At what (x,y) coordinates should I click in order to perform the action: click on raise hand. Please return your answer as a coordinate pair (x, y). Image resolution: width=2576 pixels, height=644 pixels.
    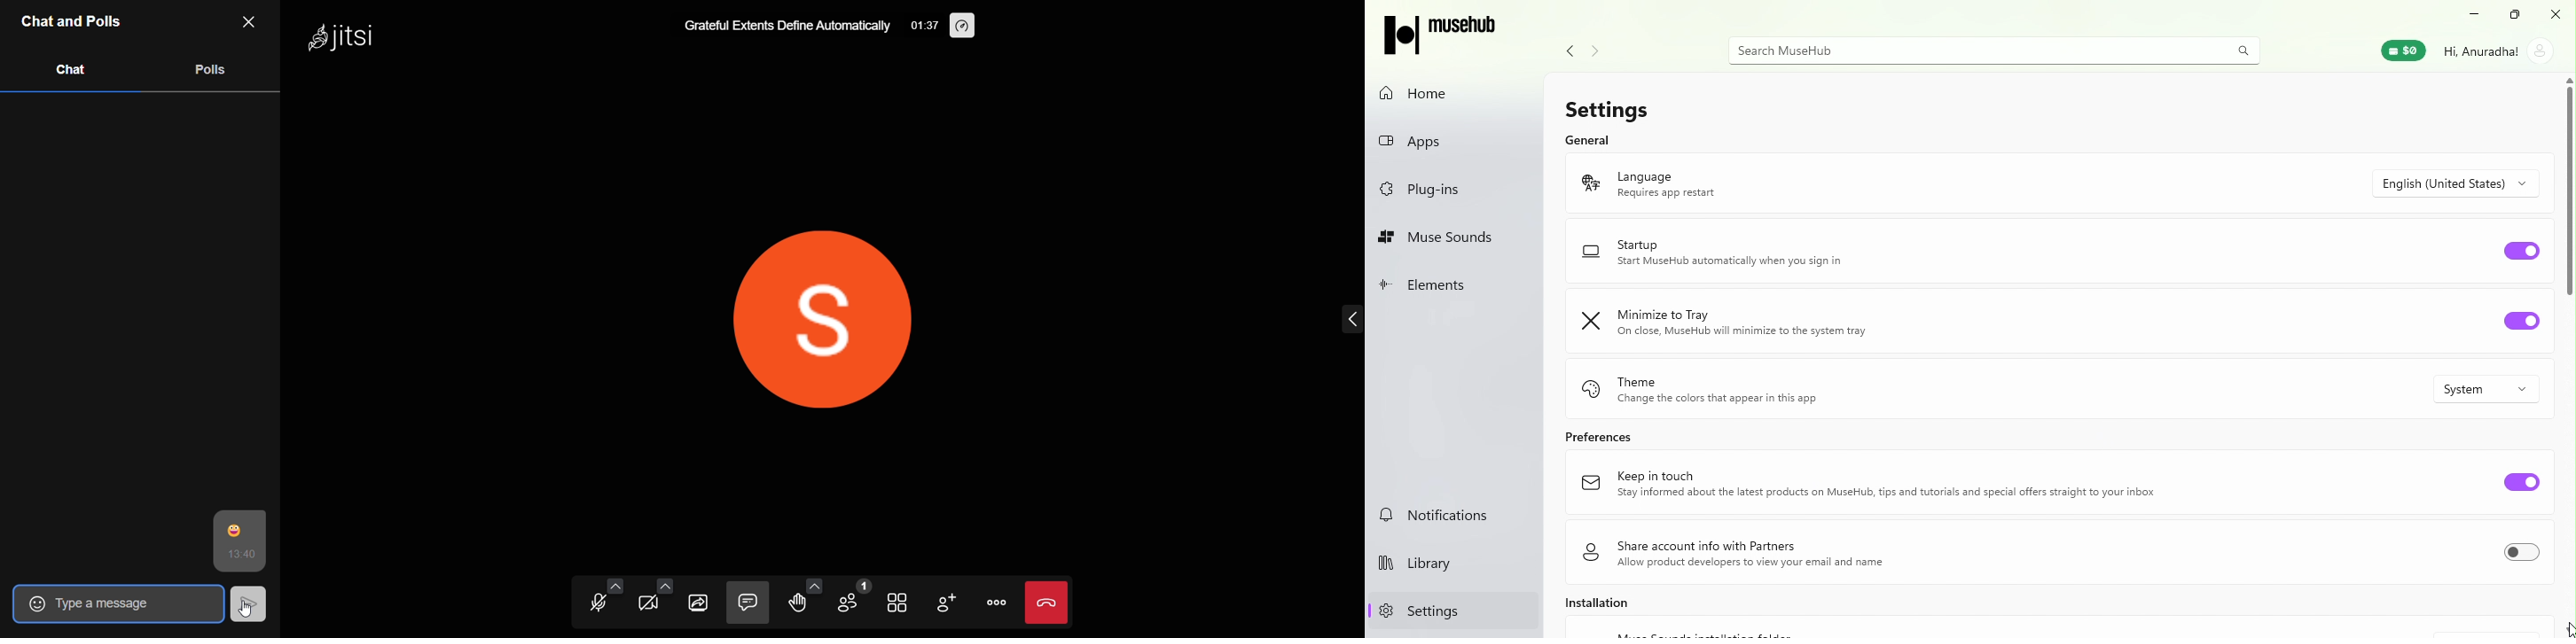
    Looking at the image, I should click on (799, 605).